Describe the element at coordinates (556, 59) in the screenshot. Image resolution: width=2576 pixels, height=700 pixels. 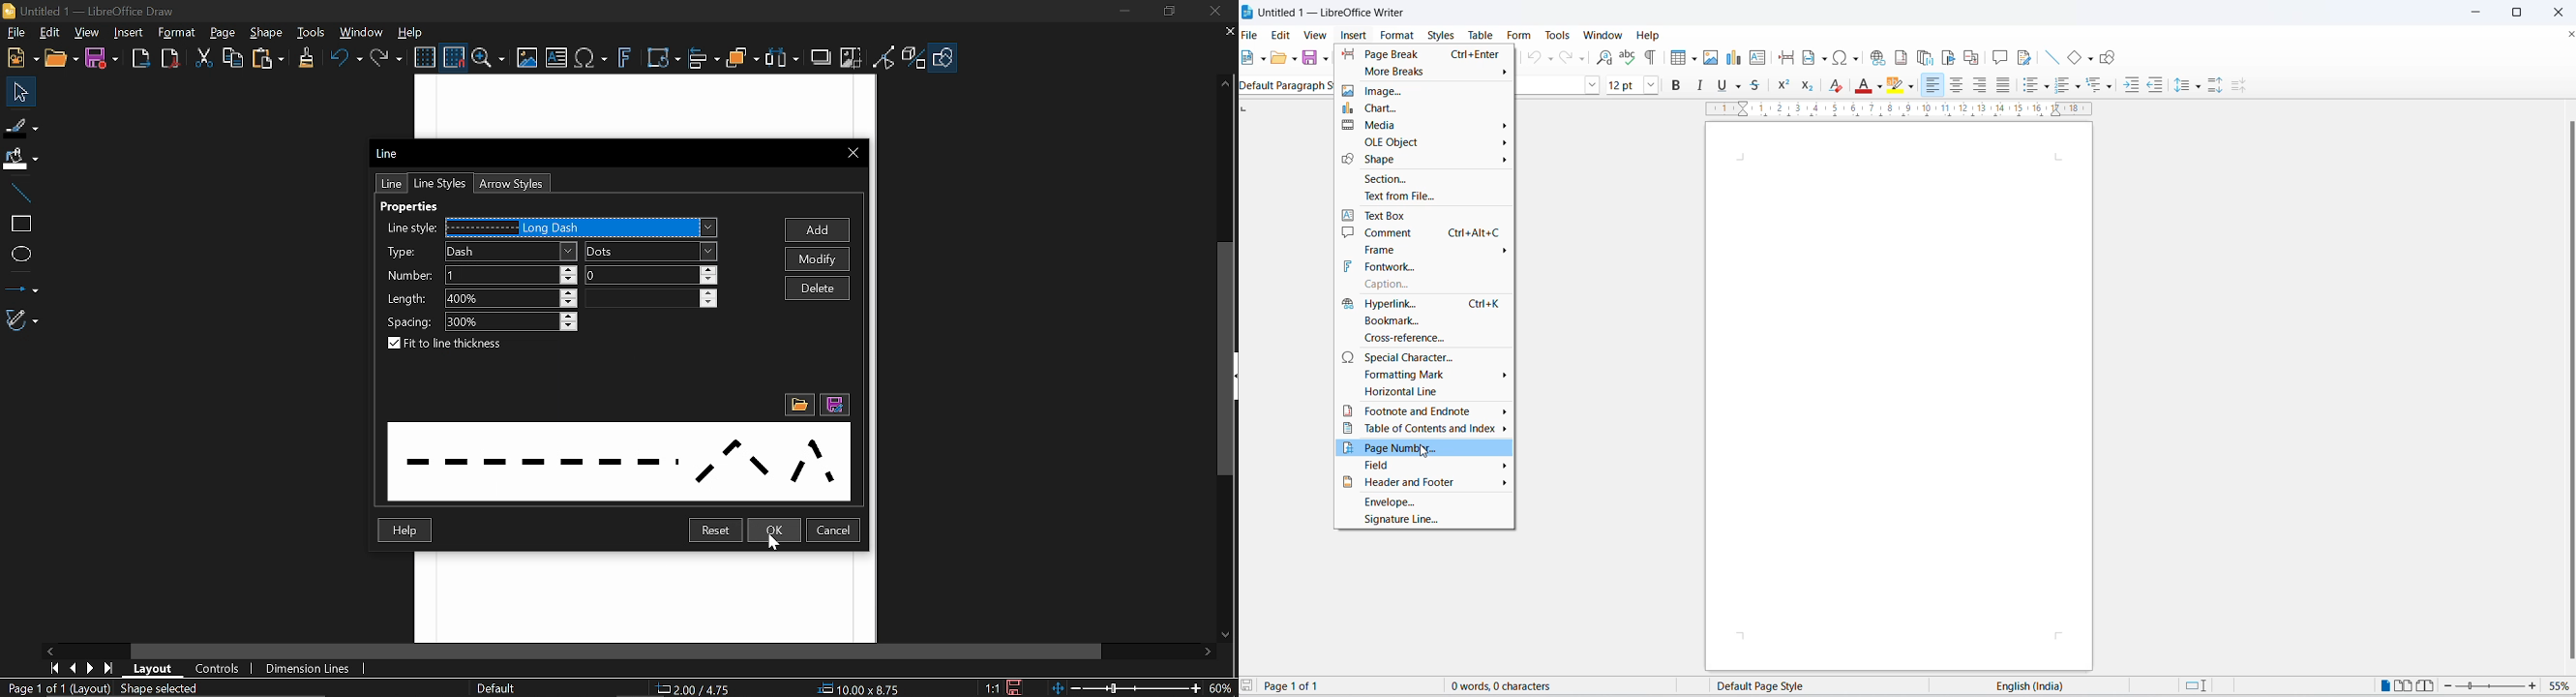
I see `insert text` at that location.